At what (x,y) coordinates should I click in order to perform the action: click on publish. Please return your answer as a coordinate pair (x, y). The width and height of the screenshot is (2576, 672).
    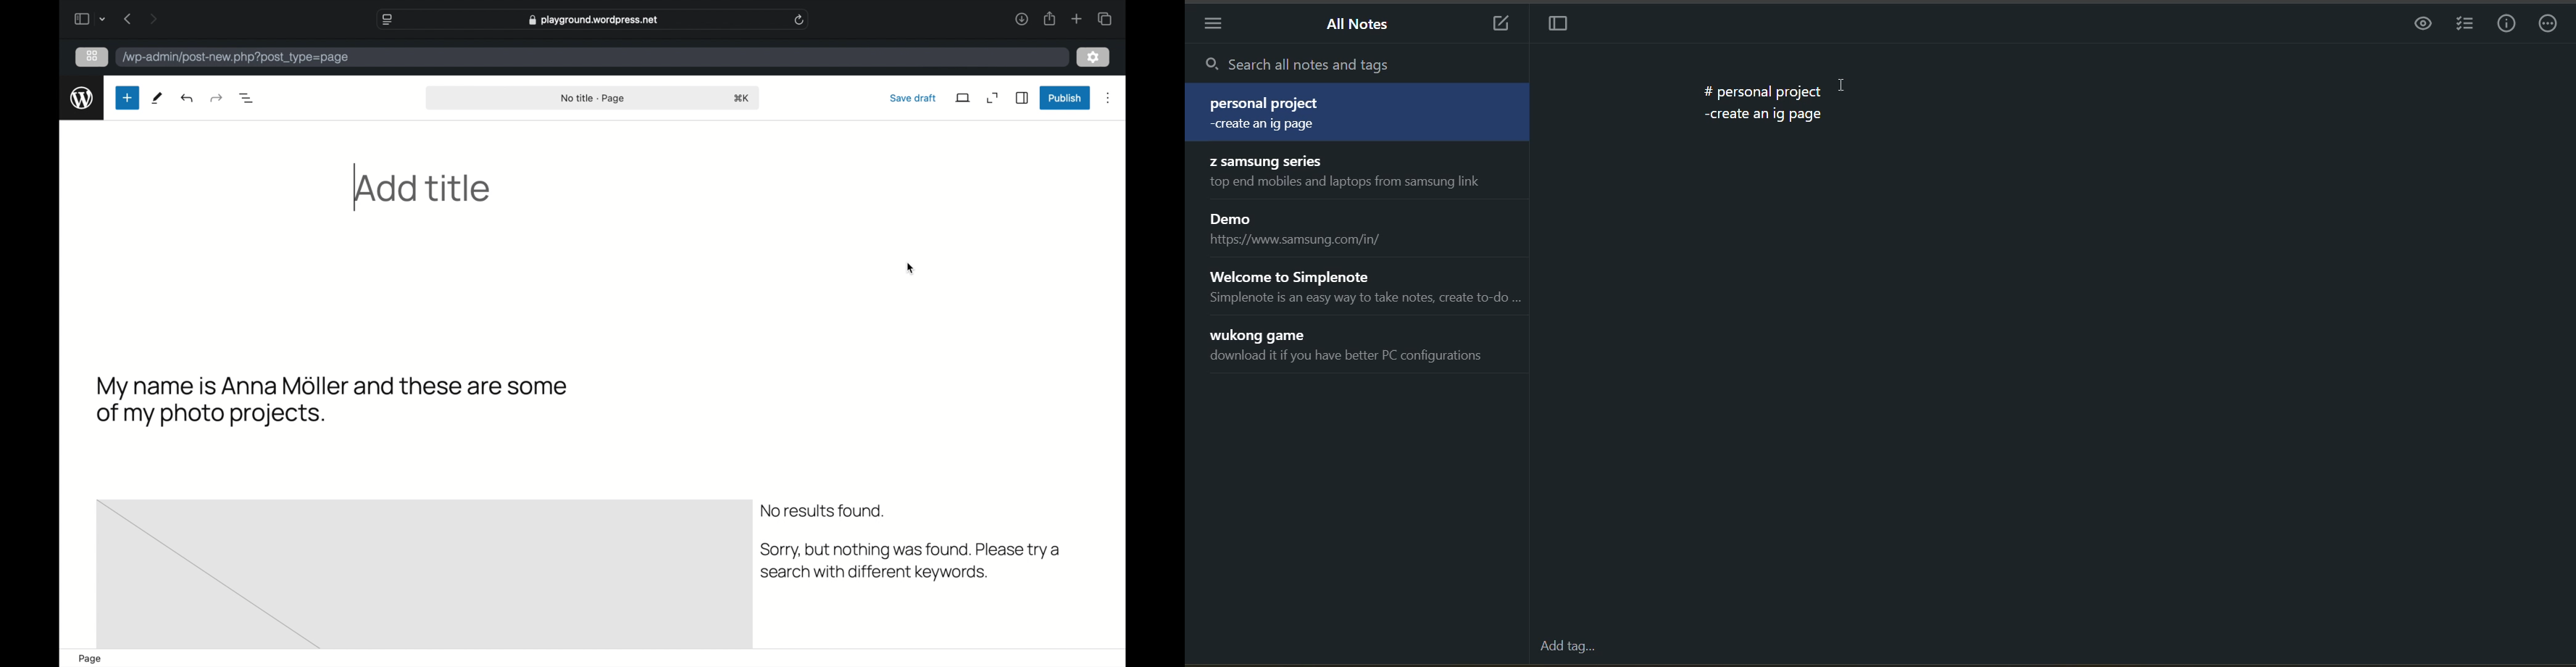
    Looking at the image, I should click on (1064, 99).